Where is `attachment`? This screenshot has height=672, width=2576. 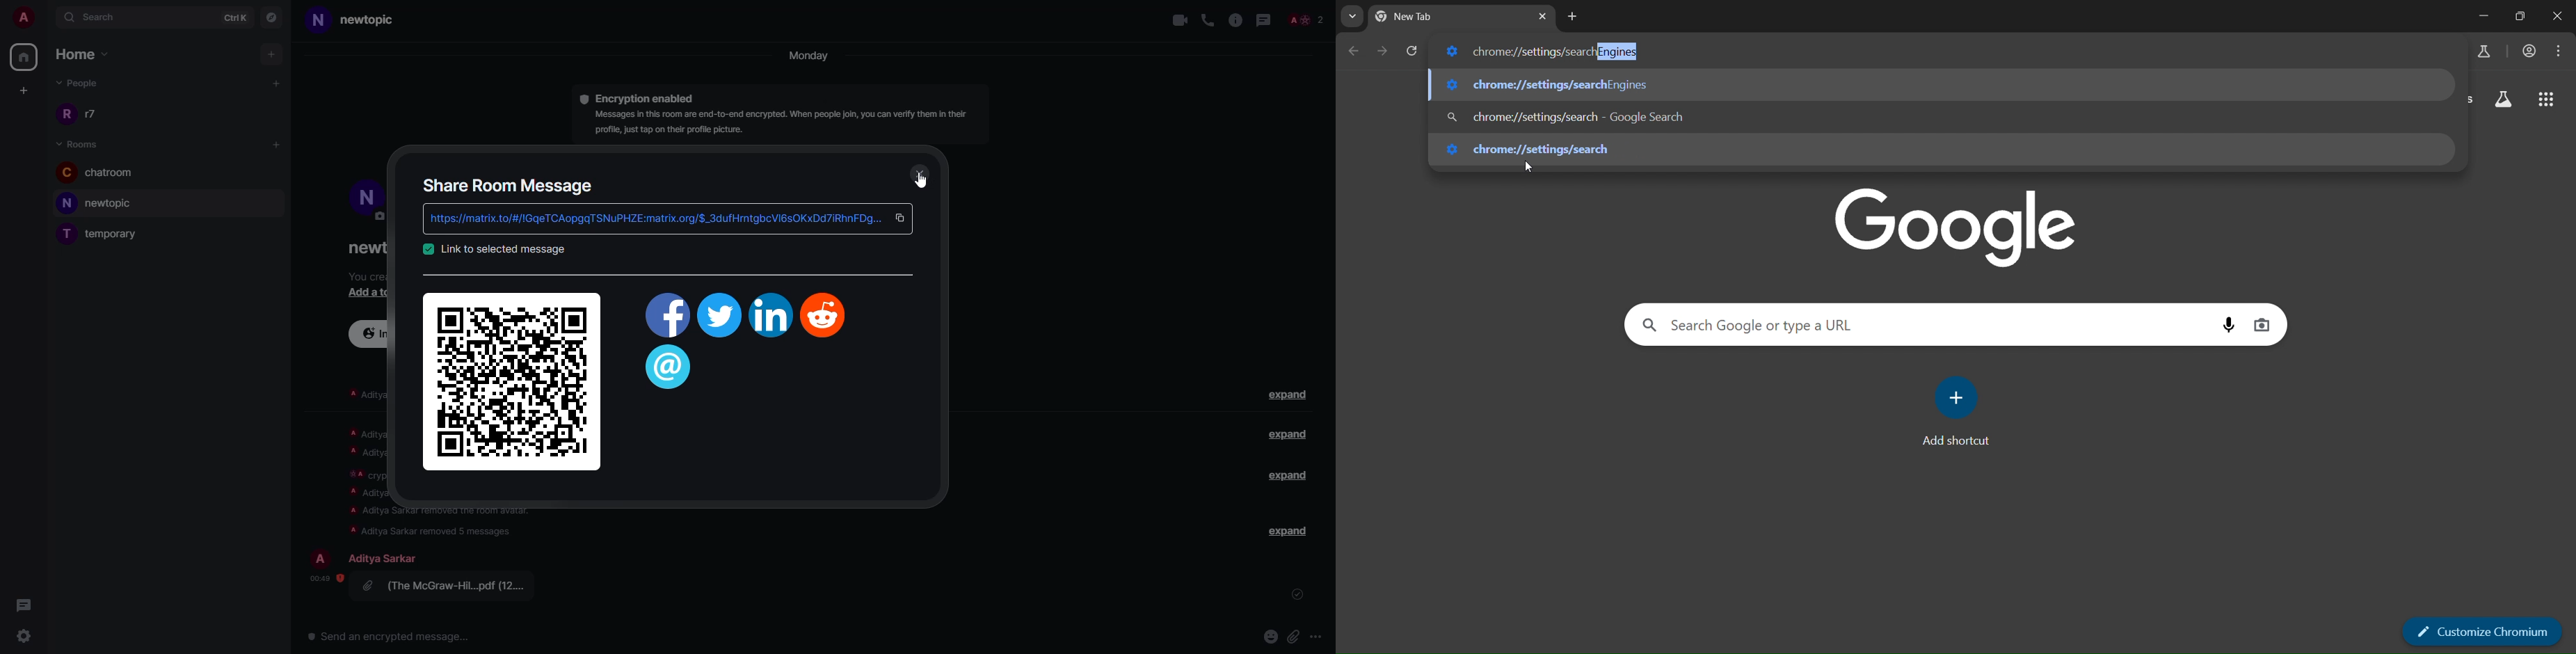
attachment is located at coordinates (449, 585).